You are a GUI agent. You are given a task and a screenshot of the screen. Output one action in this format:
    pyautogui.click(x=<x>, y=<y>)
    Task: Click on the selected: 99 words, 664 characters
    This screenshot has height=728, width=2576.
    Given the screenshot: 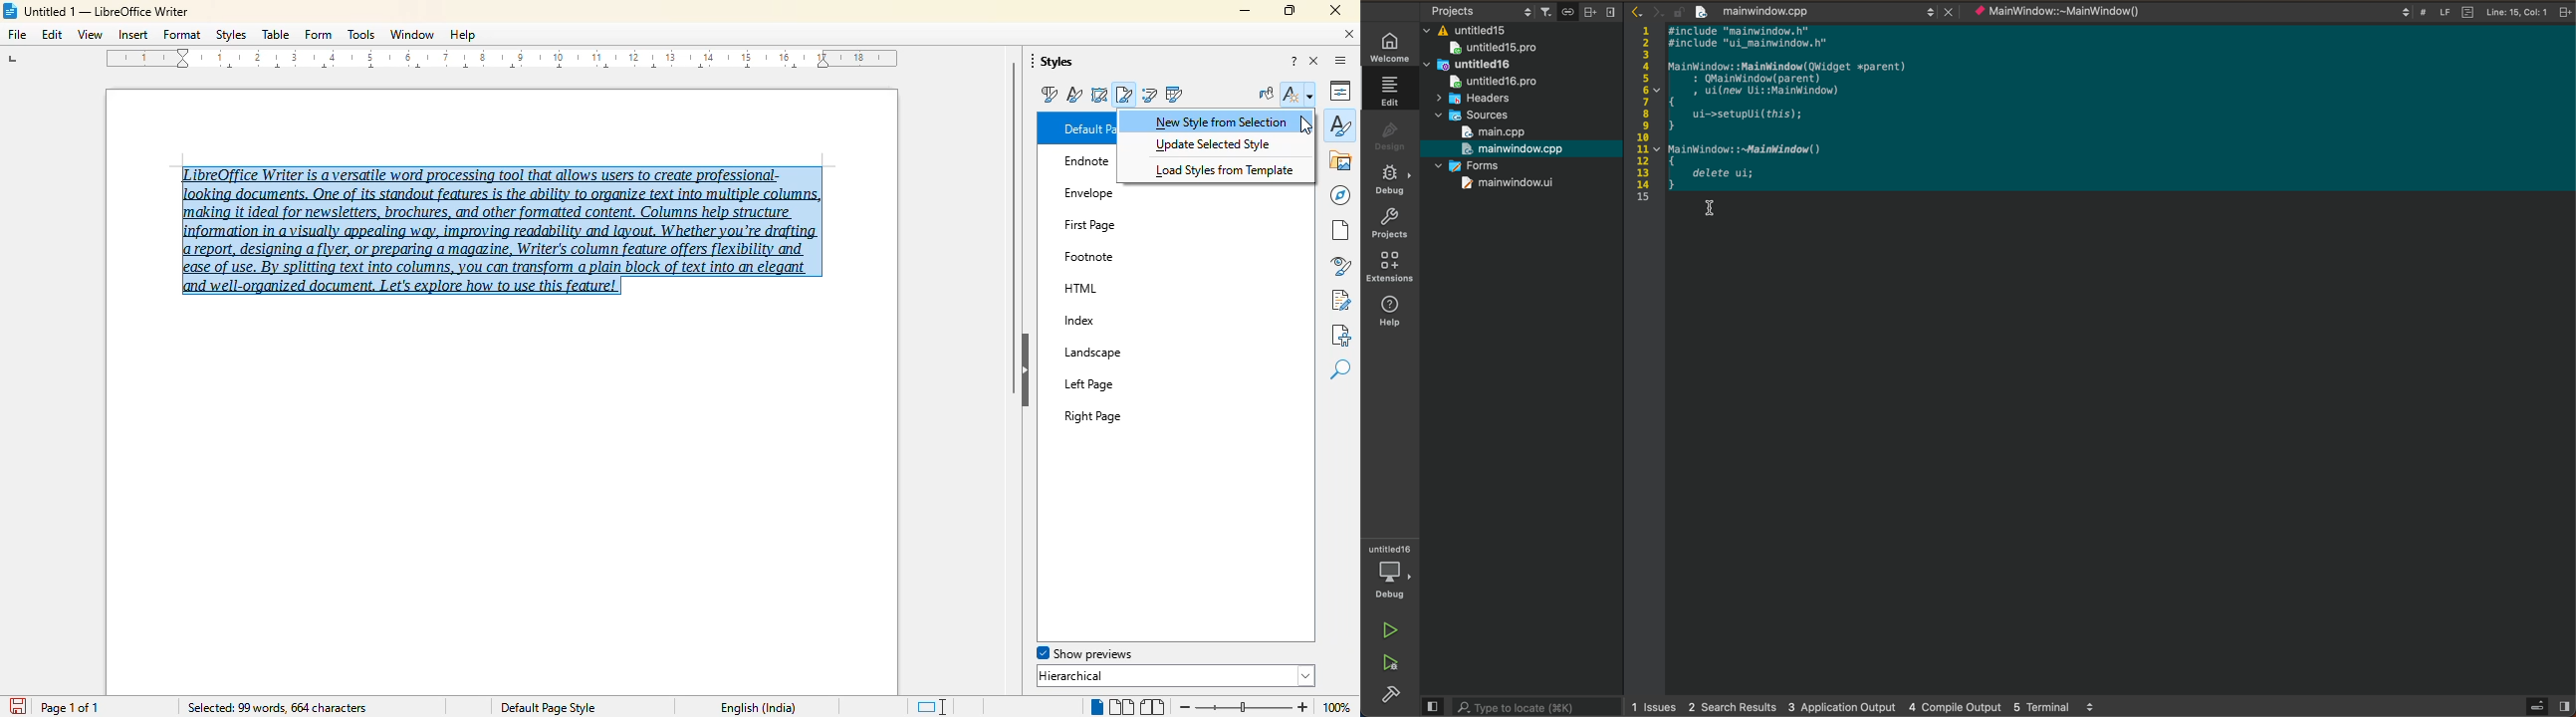 What is the action you would take?
    pyautogui.click(x=276, y=708)
    